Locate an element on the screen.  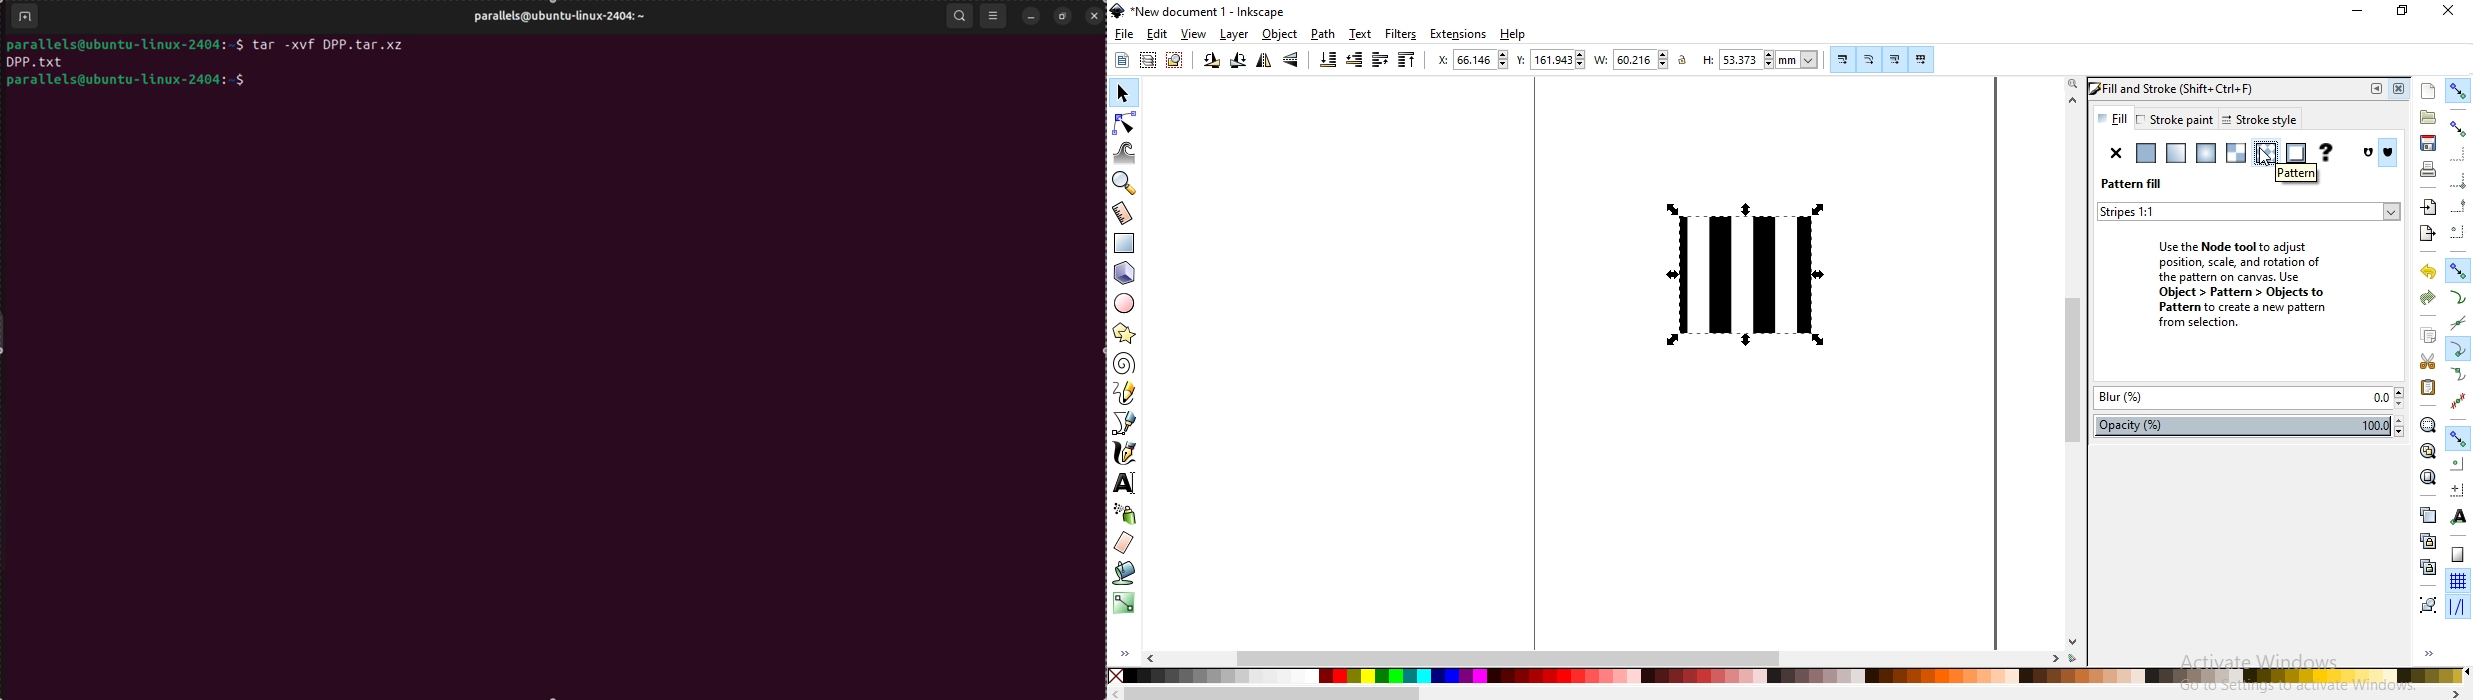
flat color is located at coordinates (2144, 153).